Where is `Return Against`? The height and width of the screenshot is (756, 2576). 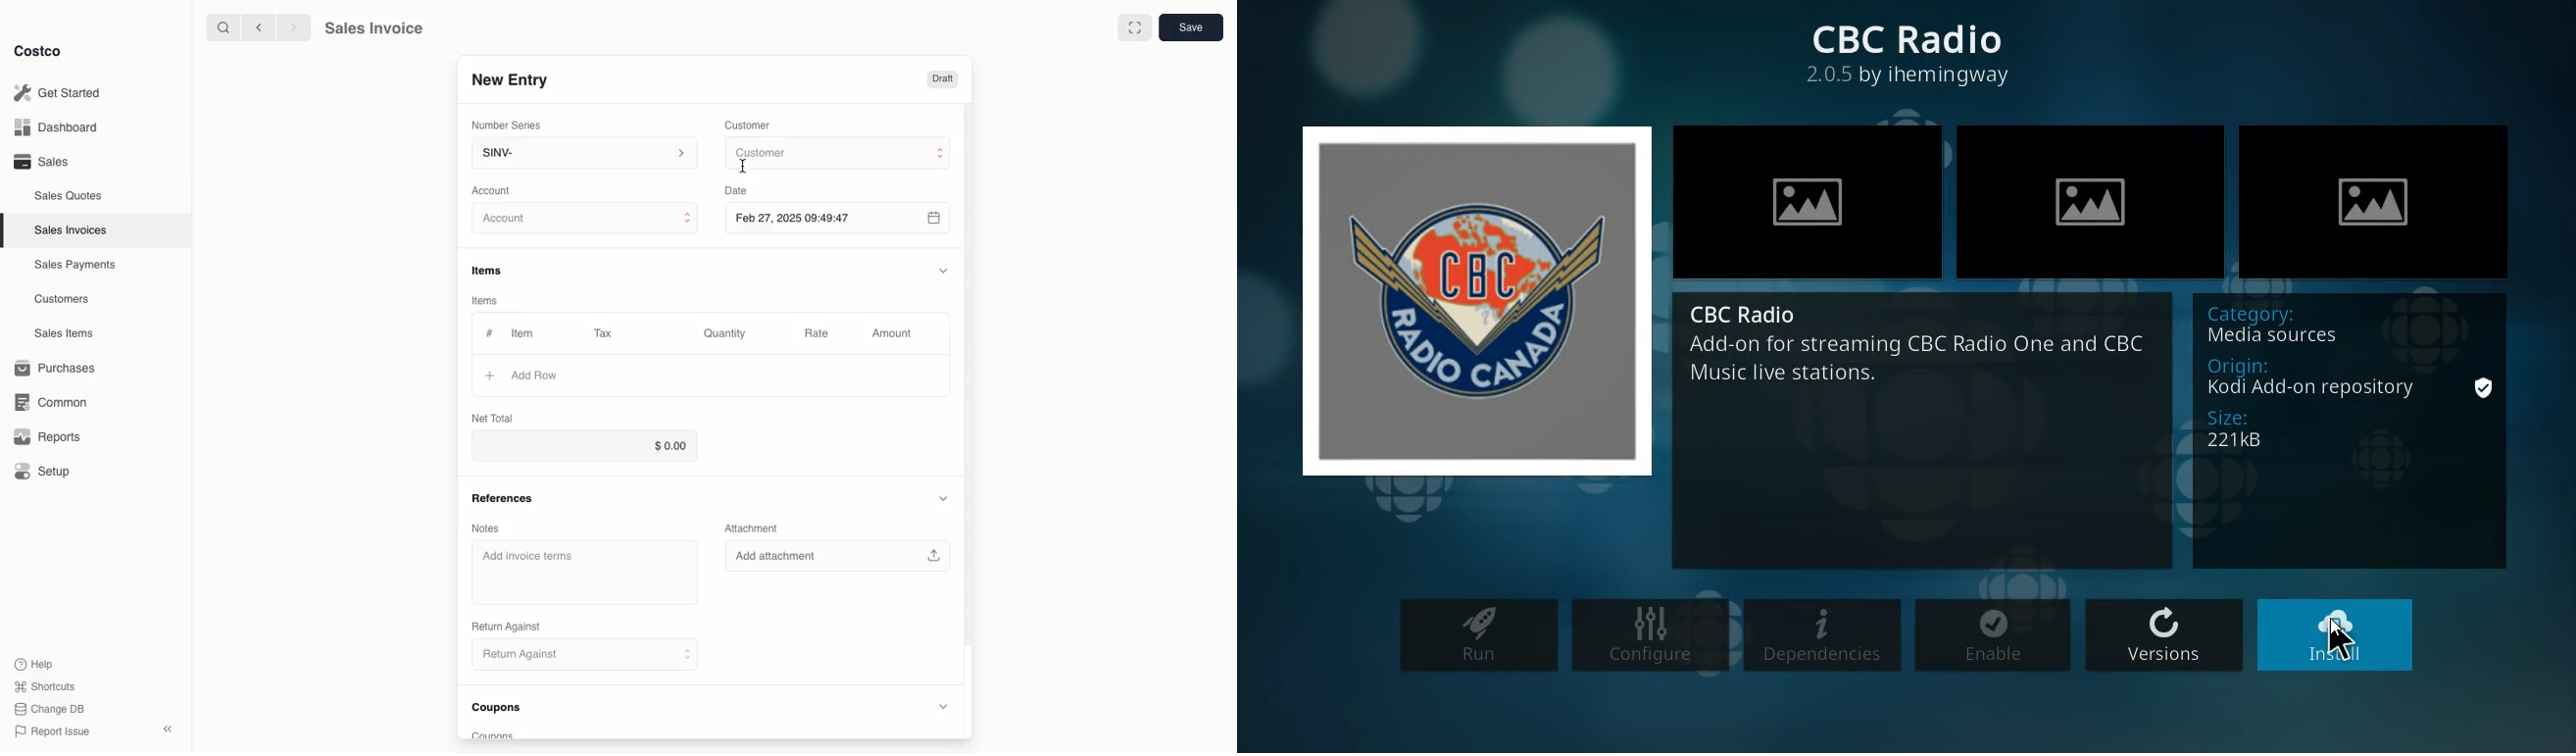
Return Against is located at coordinates (576, 655).